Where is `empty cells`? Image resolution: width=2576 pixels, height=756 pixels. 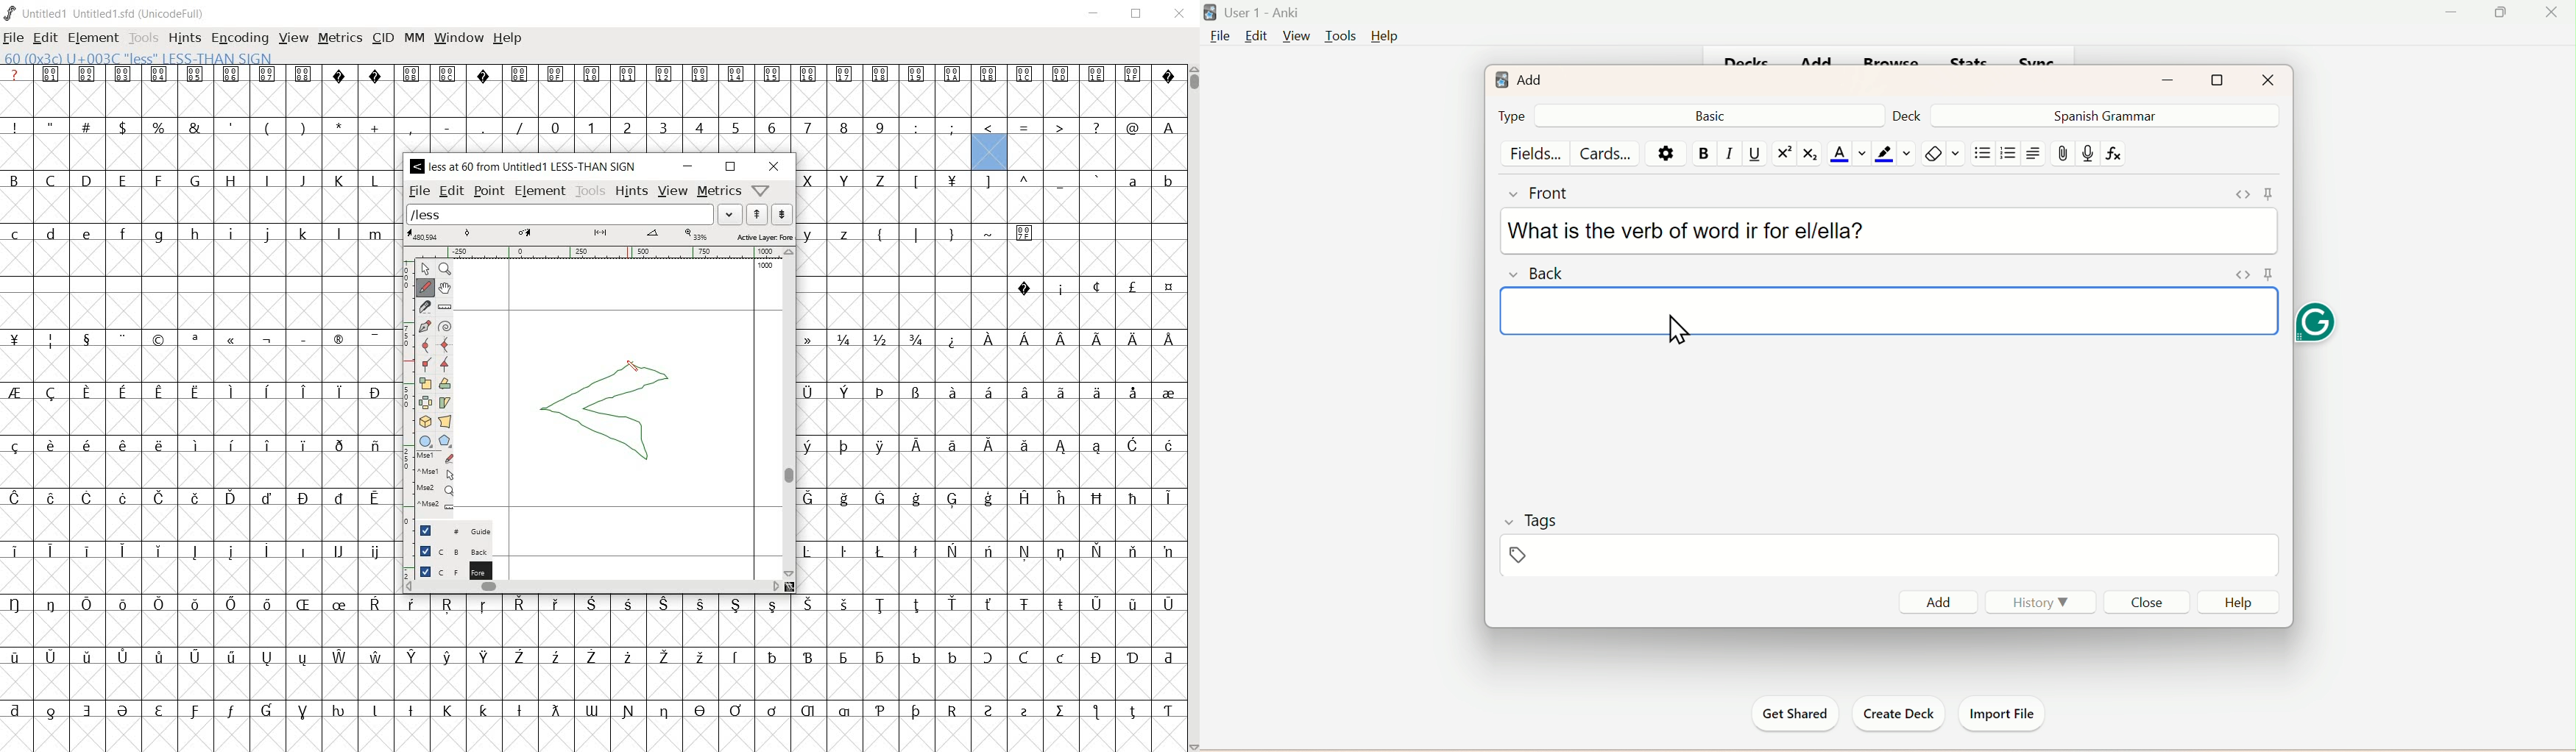 empty cells is located at coordinates (592, 629).